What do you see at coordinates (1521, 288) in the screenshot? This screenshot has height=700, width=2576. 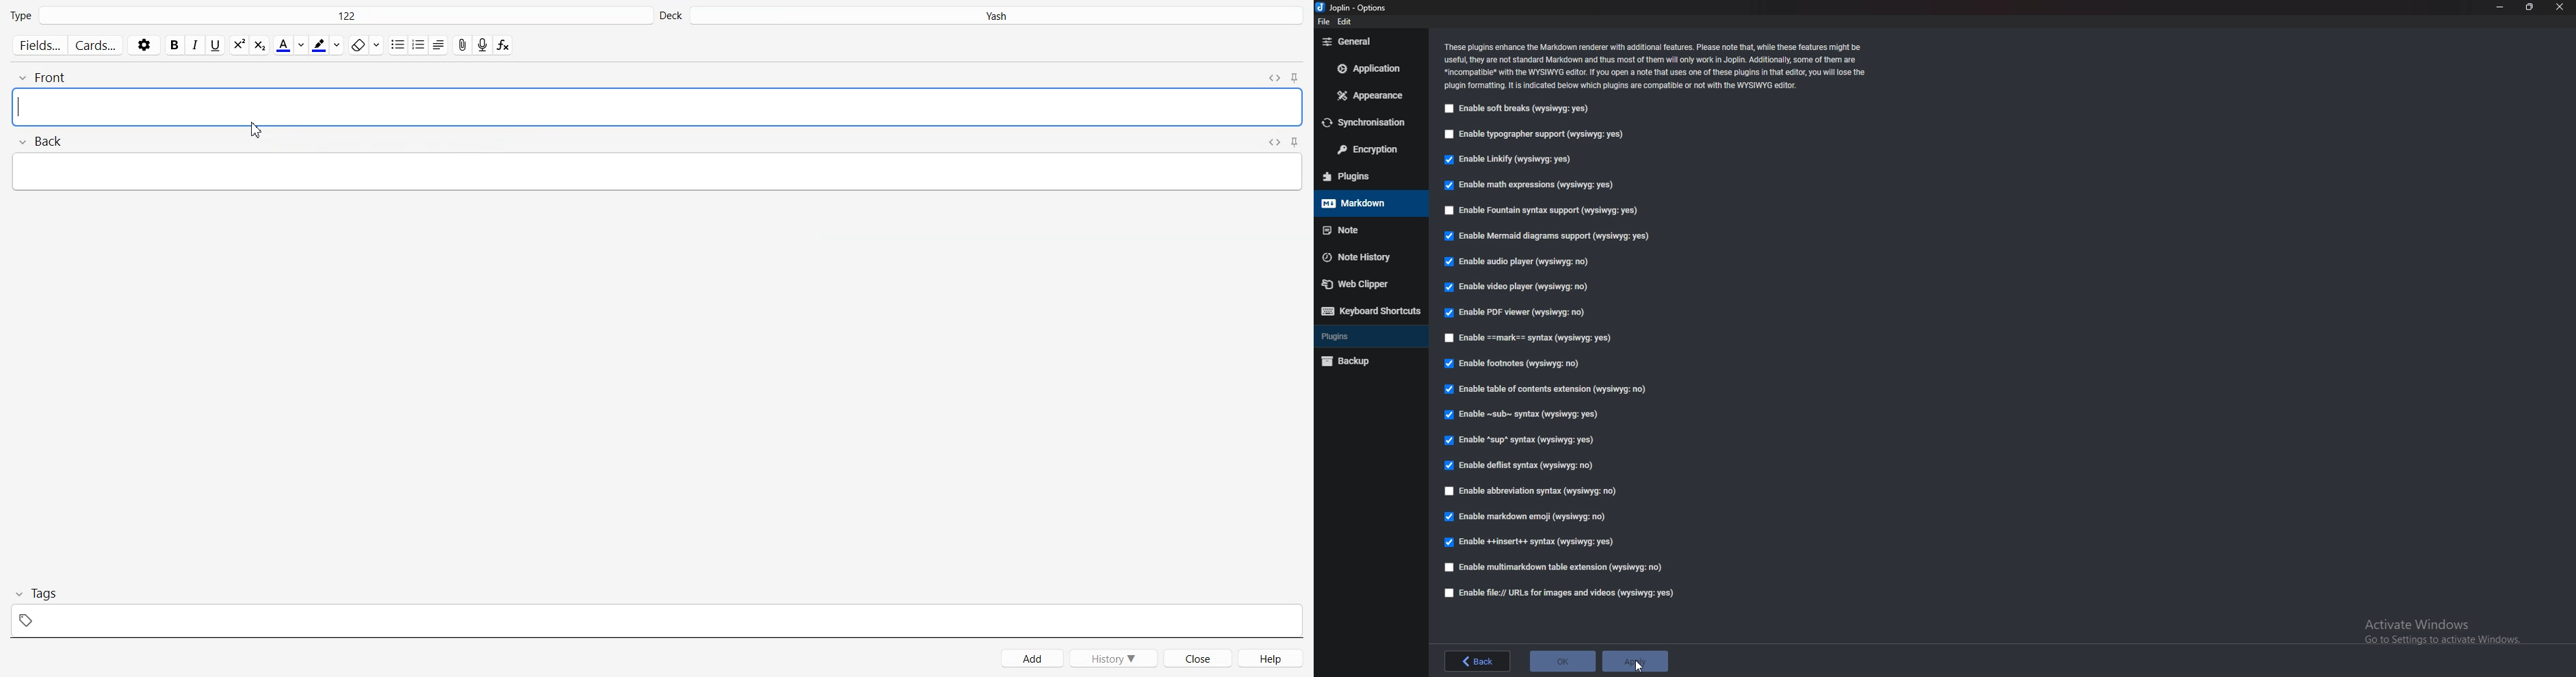 I see `Enable video player` at bounding box center [1521, 288].